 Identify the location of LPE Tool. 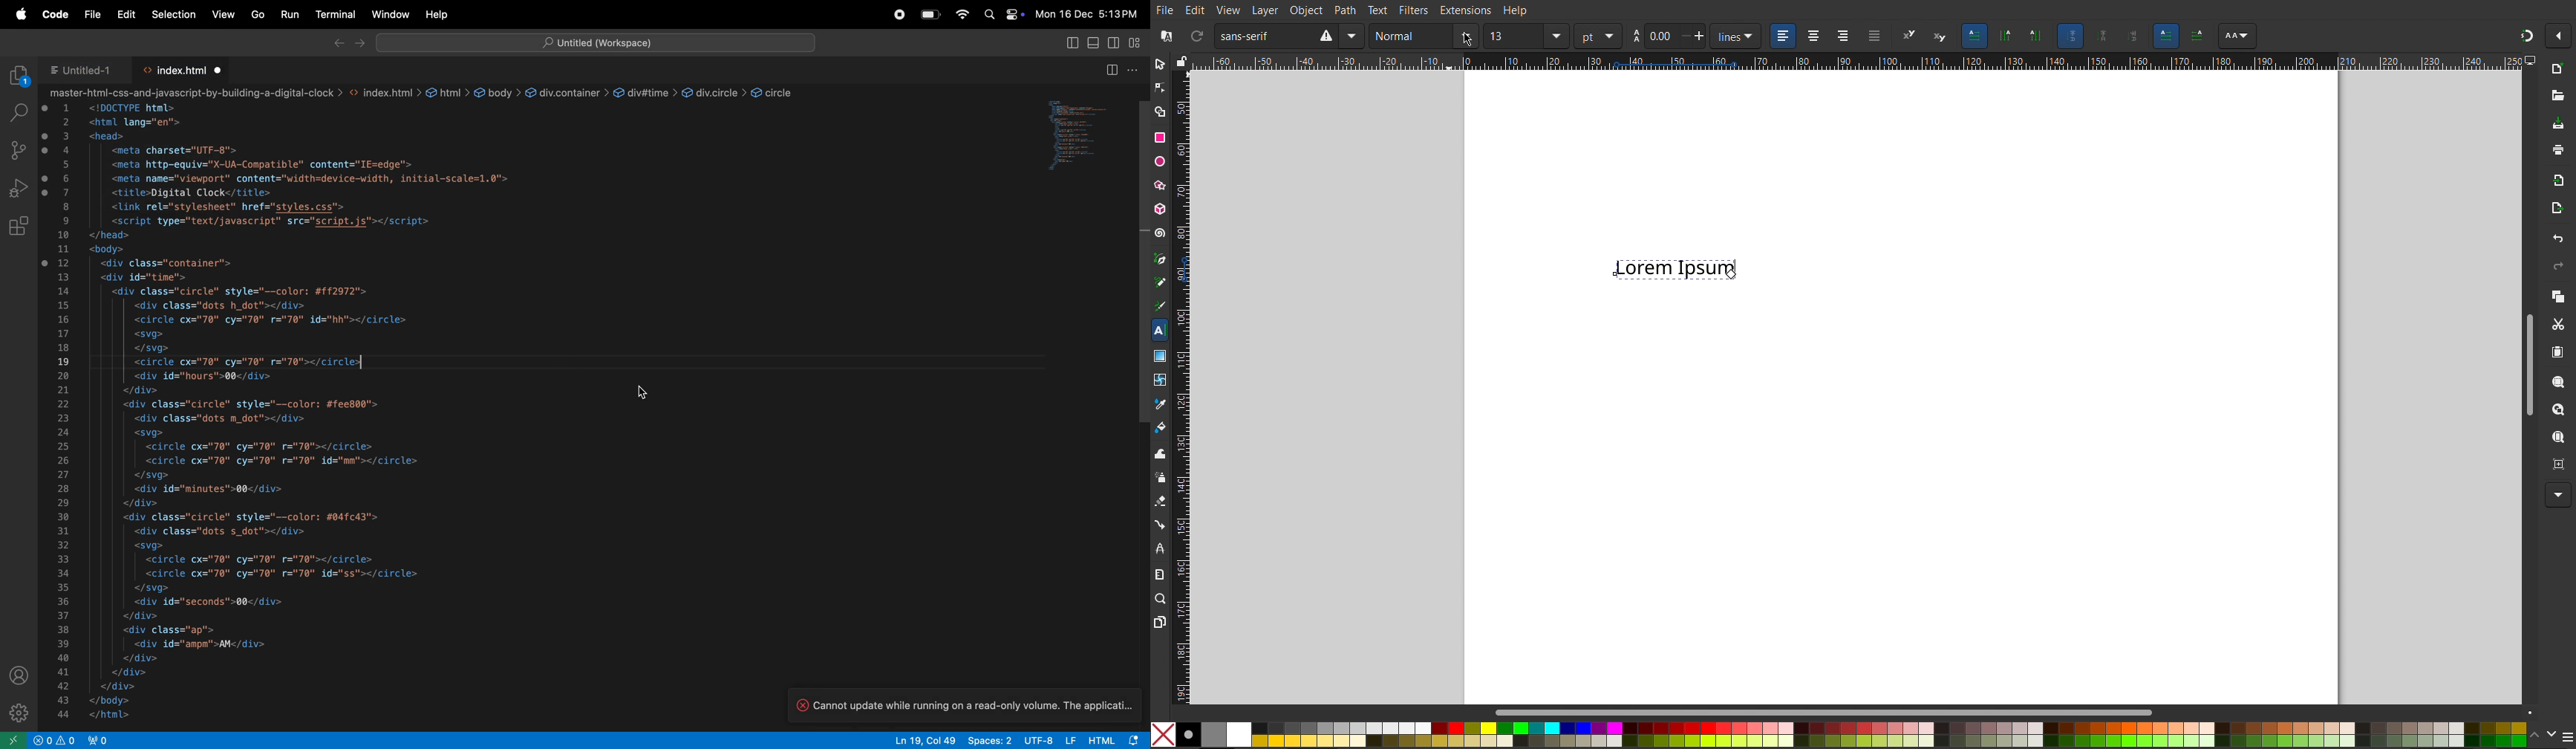
(1161, 548).